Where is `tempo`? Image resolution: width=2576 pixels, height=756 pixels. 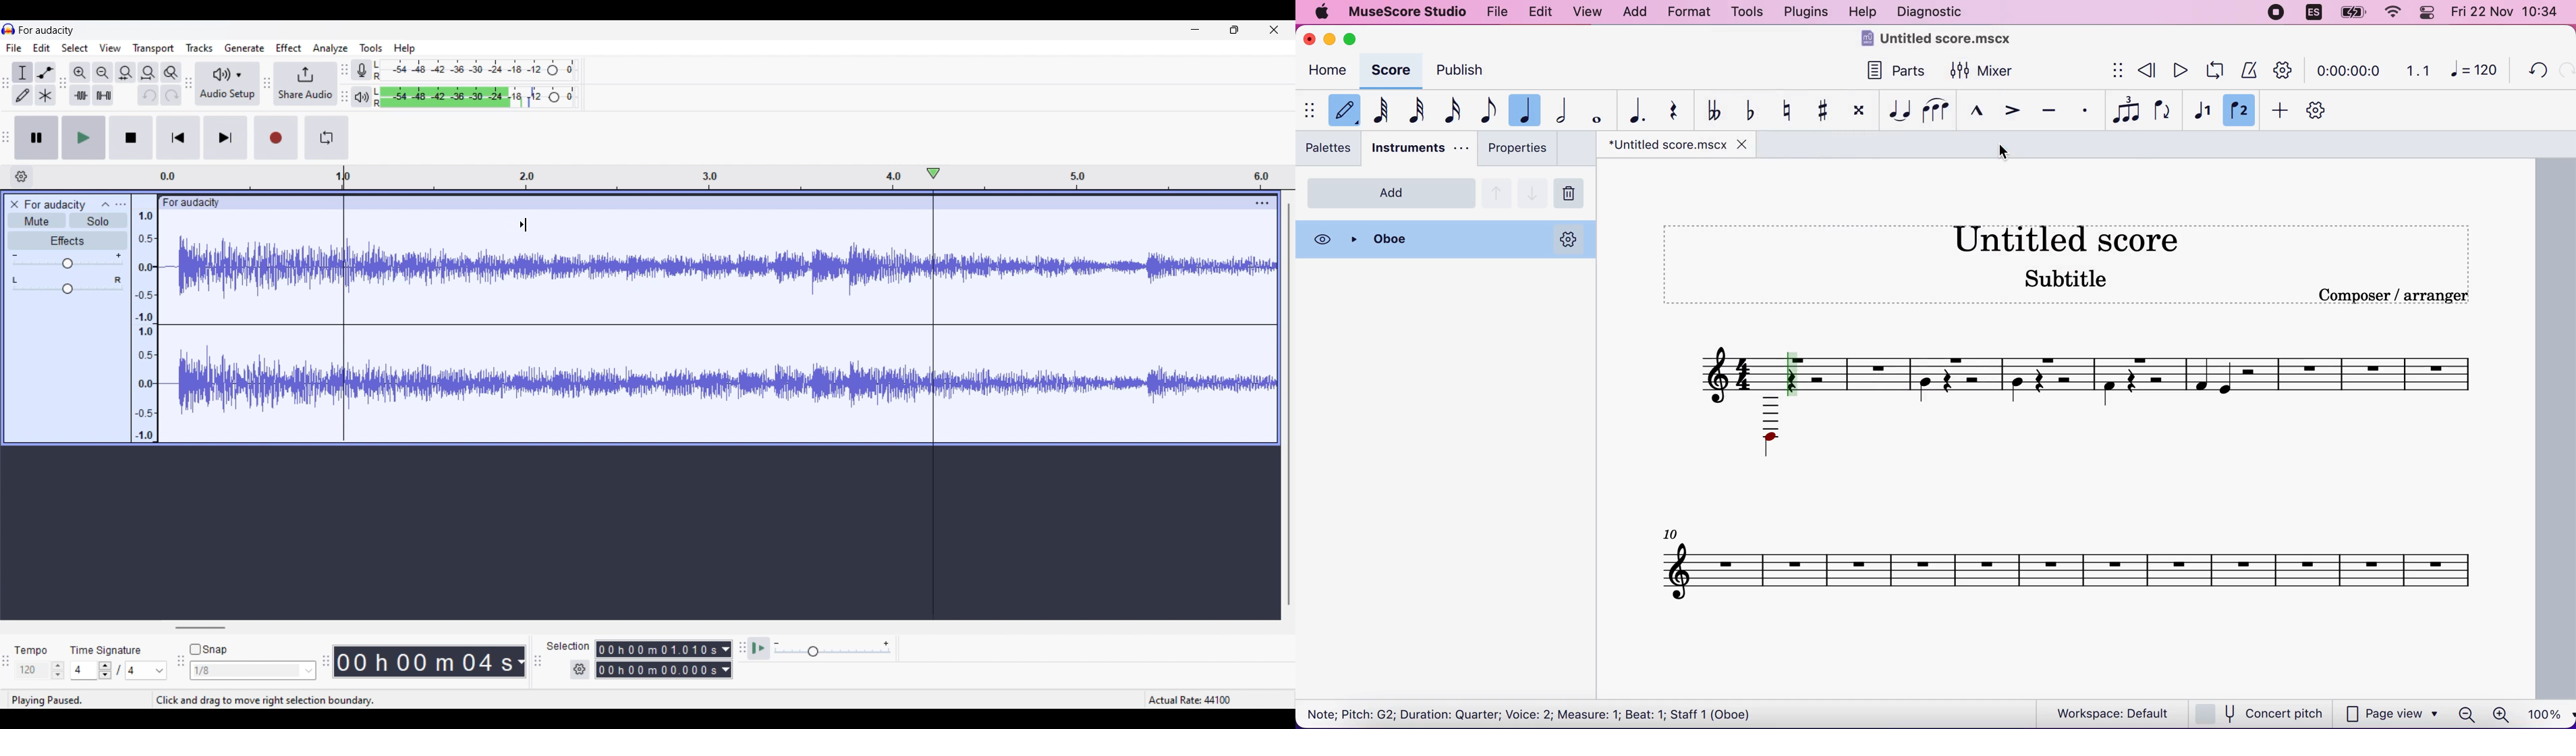 tempo is located at coordinates (31, 651).